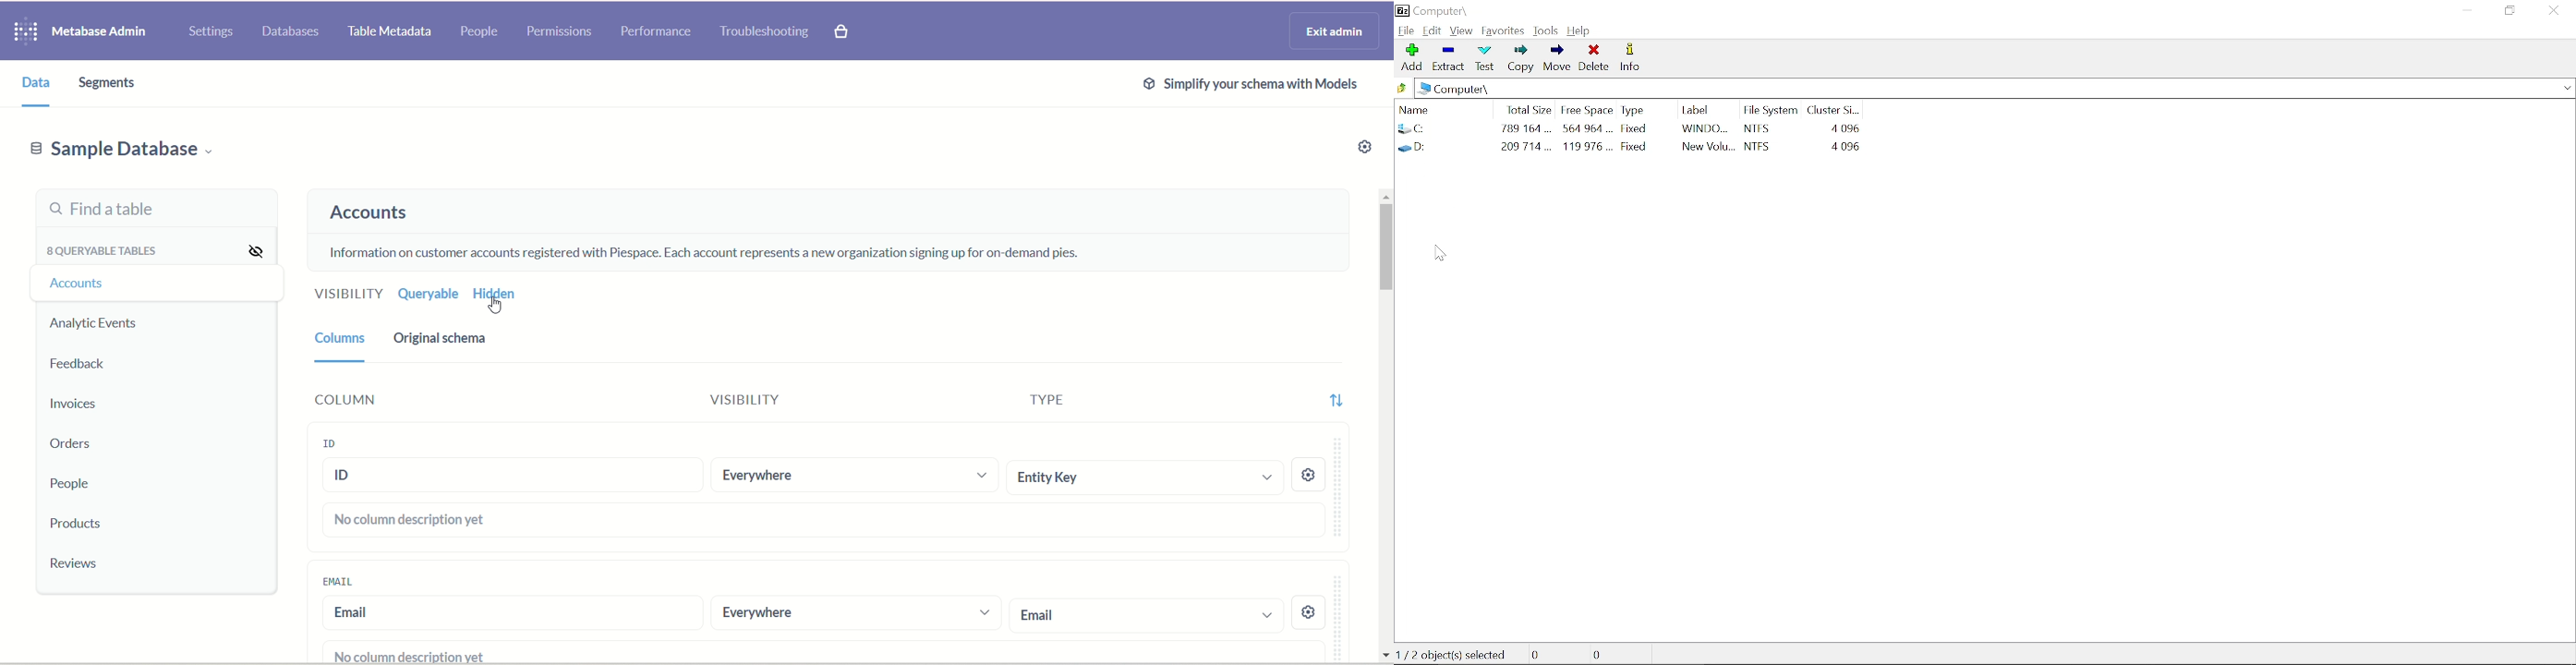 Image resolution: width=2576 pixels, height=672 pixels. I want to click on name, so click(1440, 108).